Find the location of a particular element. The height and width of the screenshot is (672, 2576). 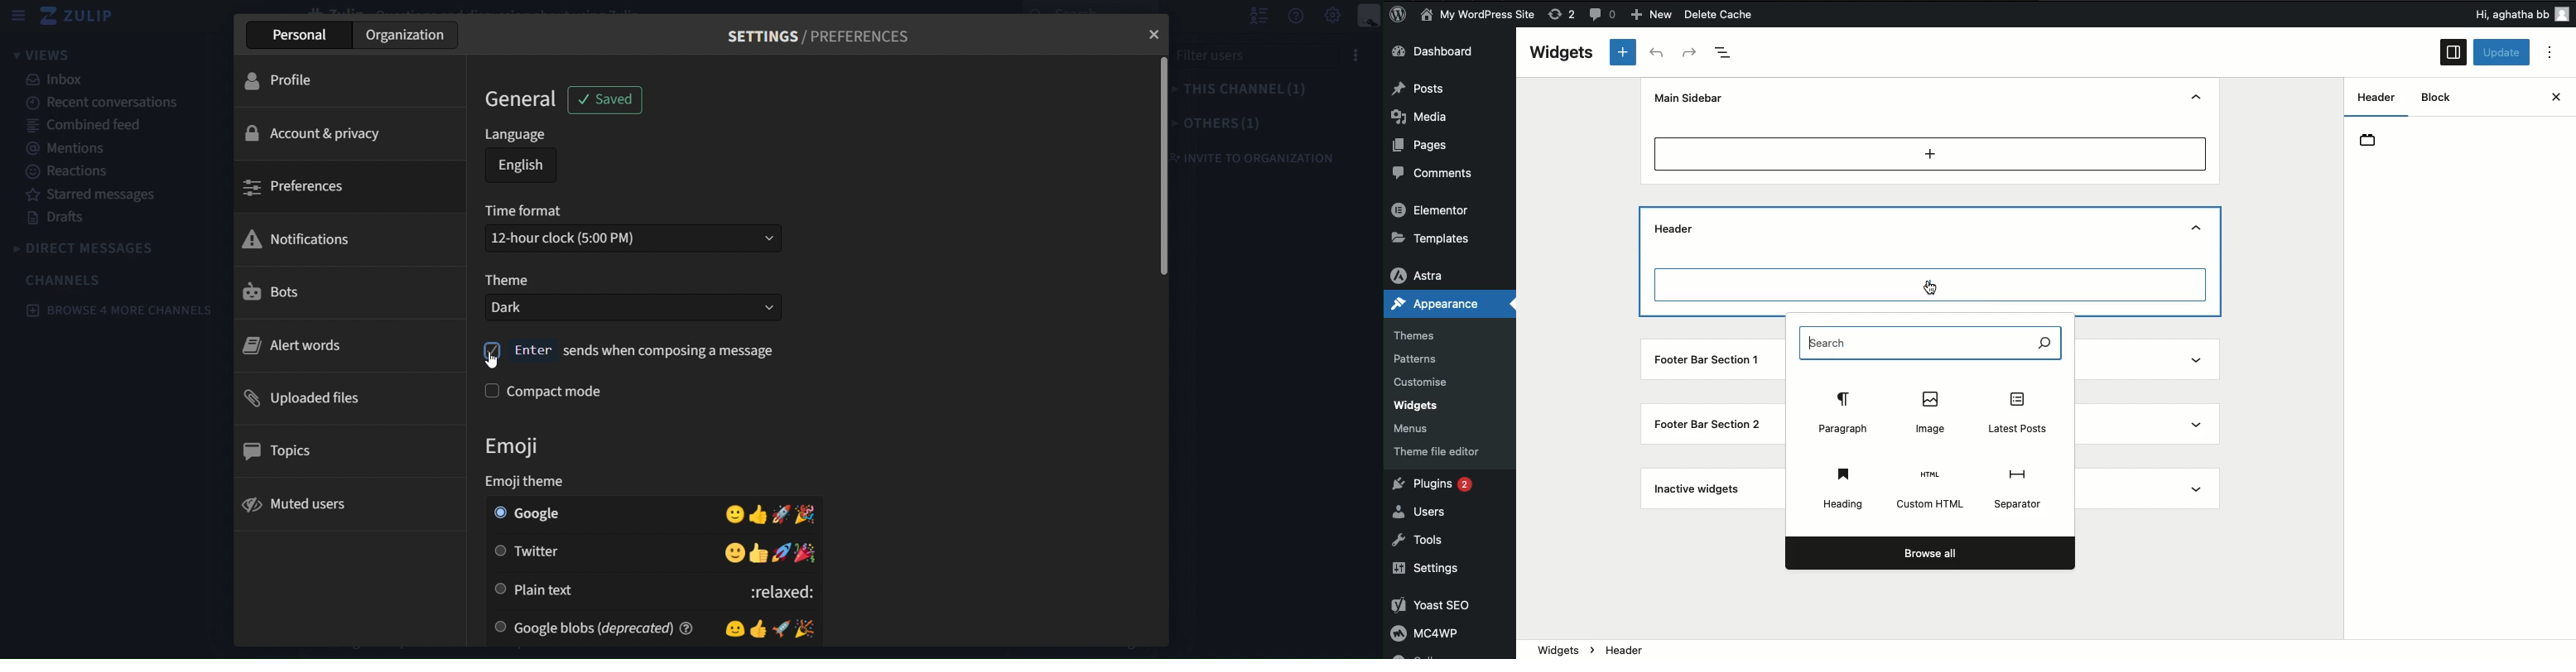

Add new block is located at coordinates (1622, 53).